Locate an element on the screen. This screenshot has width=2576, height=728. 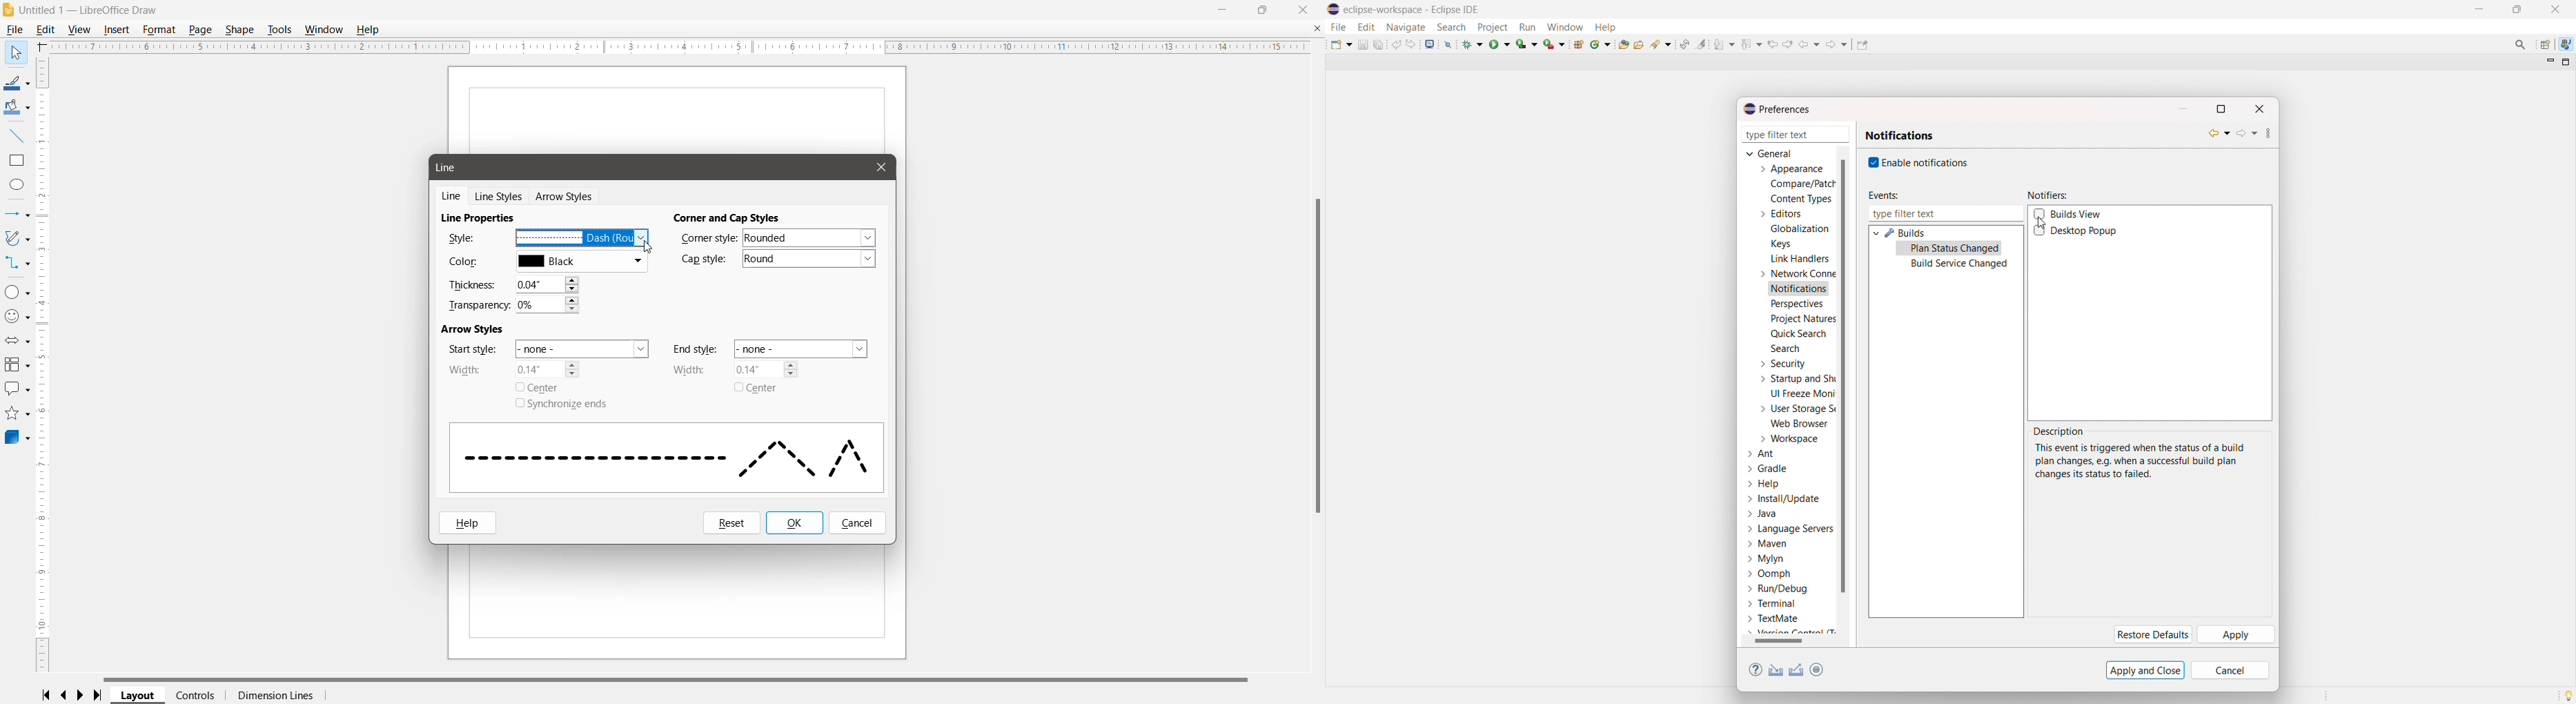
Arrow Styles is located at coordinates (474, 328).